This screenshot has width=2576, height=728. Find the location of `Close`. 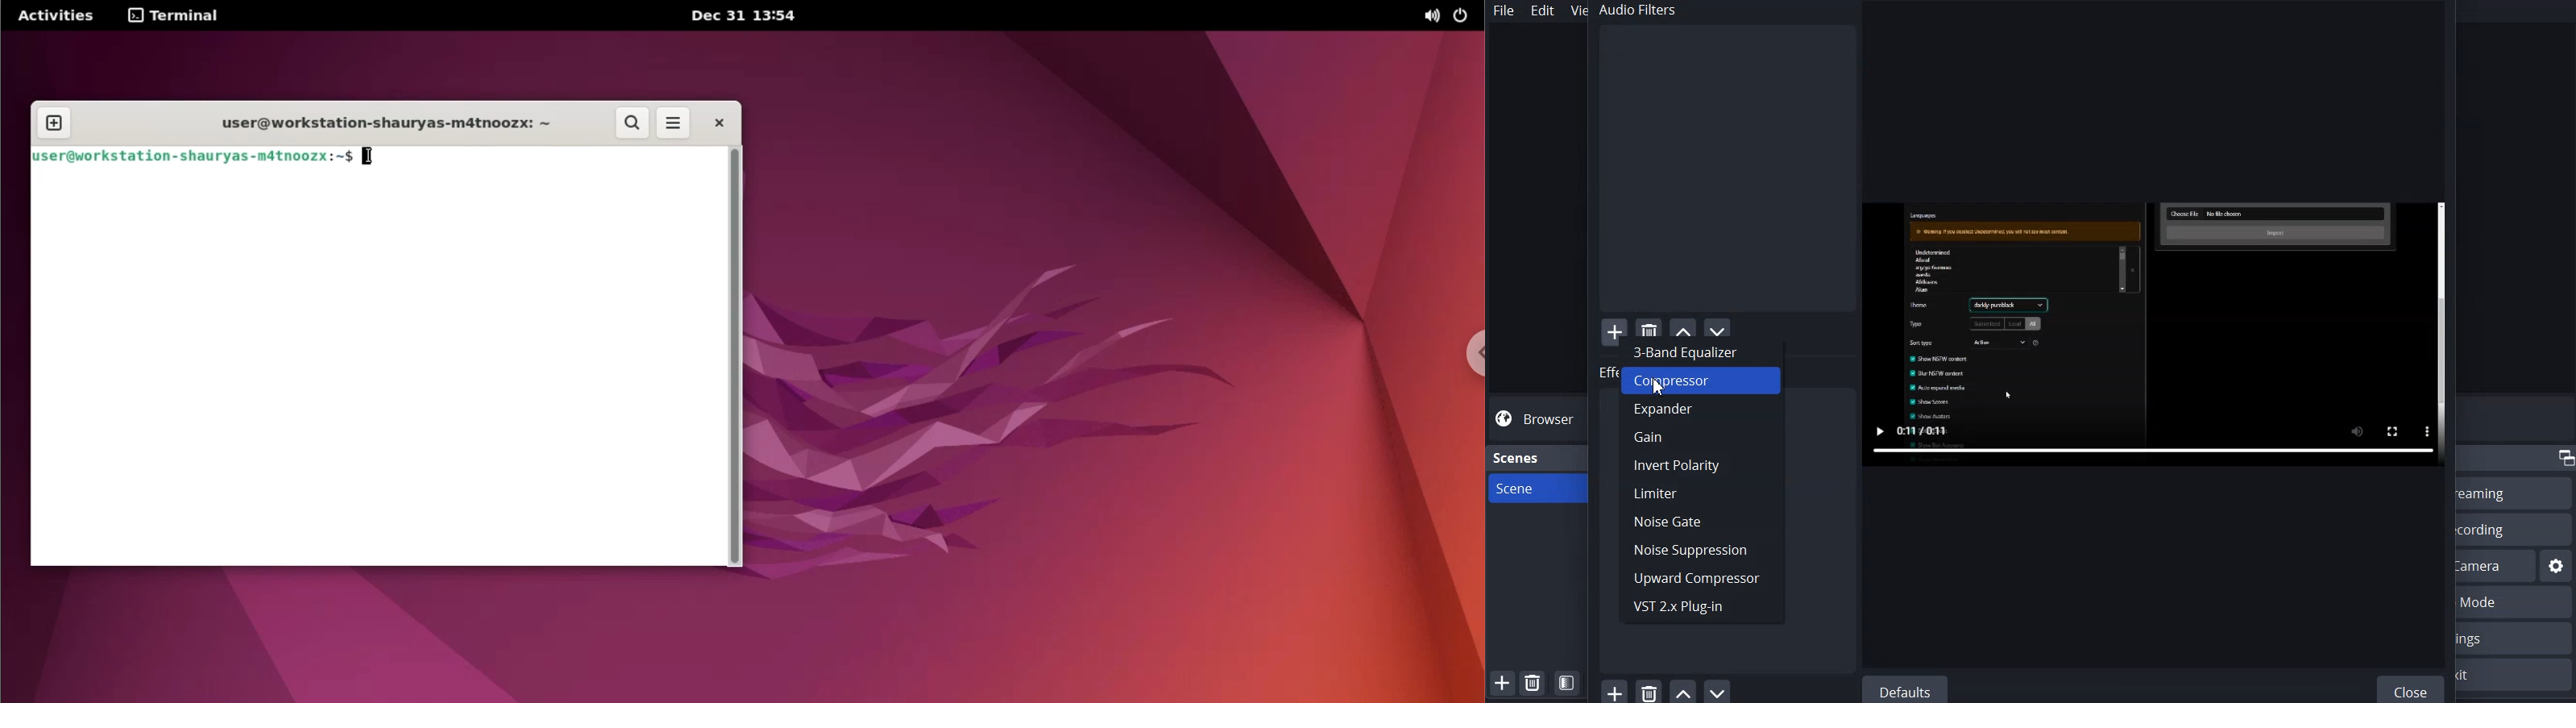

Close is located at coordinates (2412, 688).